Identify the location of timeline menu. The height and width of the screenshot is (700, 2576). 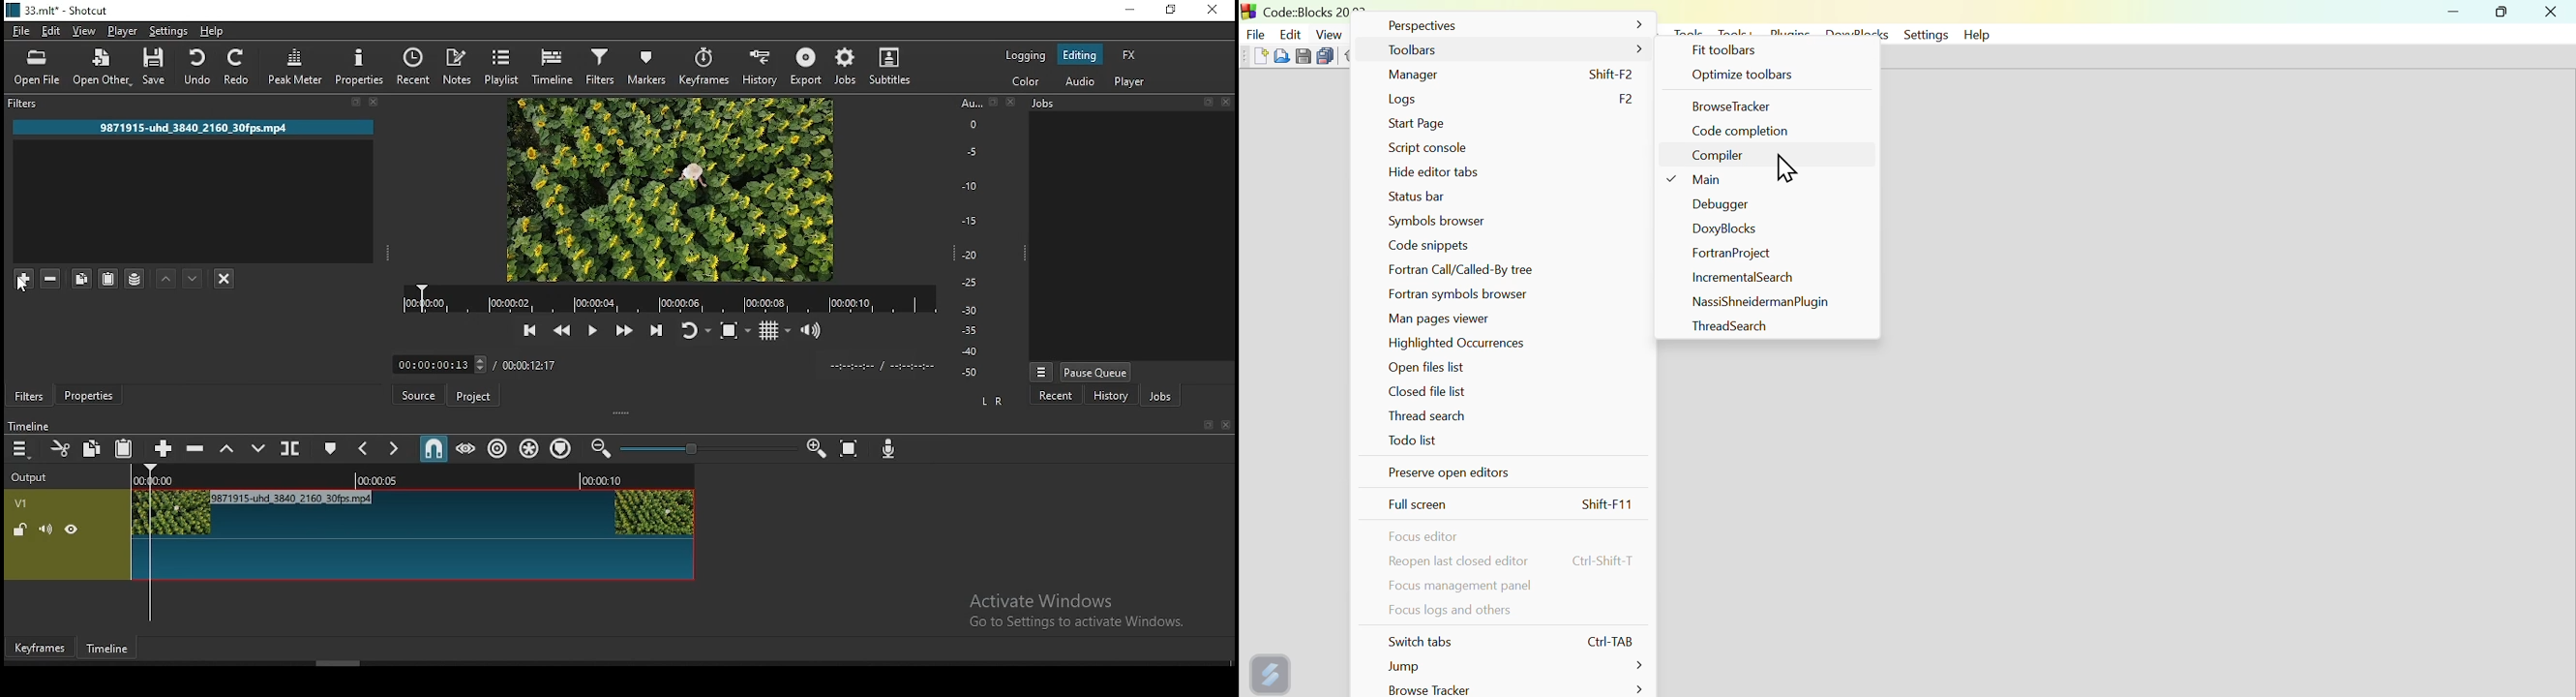
(22, 448).